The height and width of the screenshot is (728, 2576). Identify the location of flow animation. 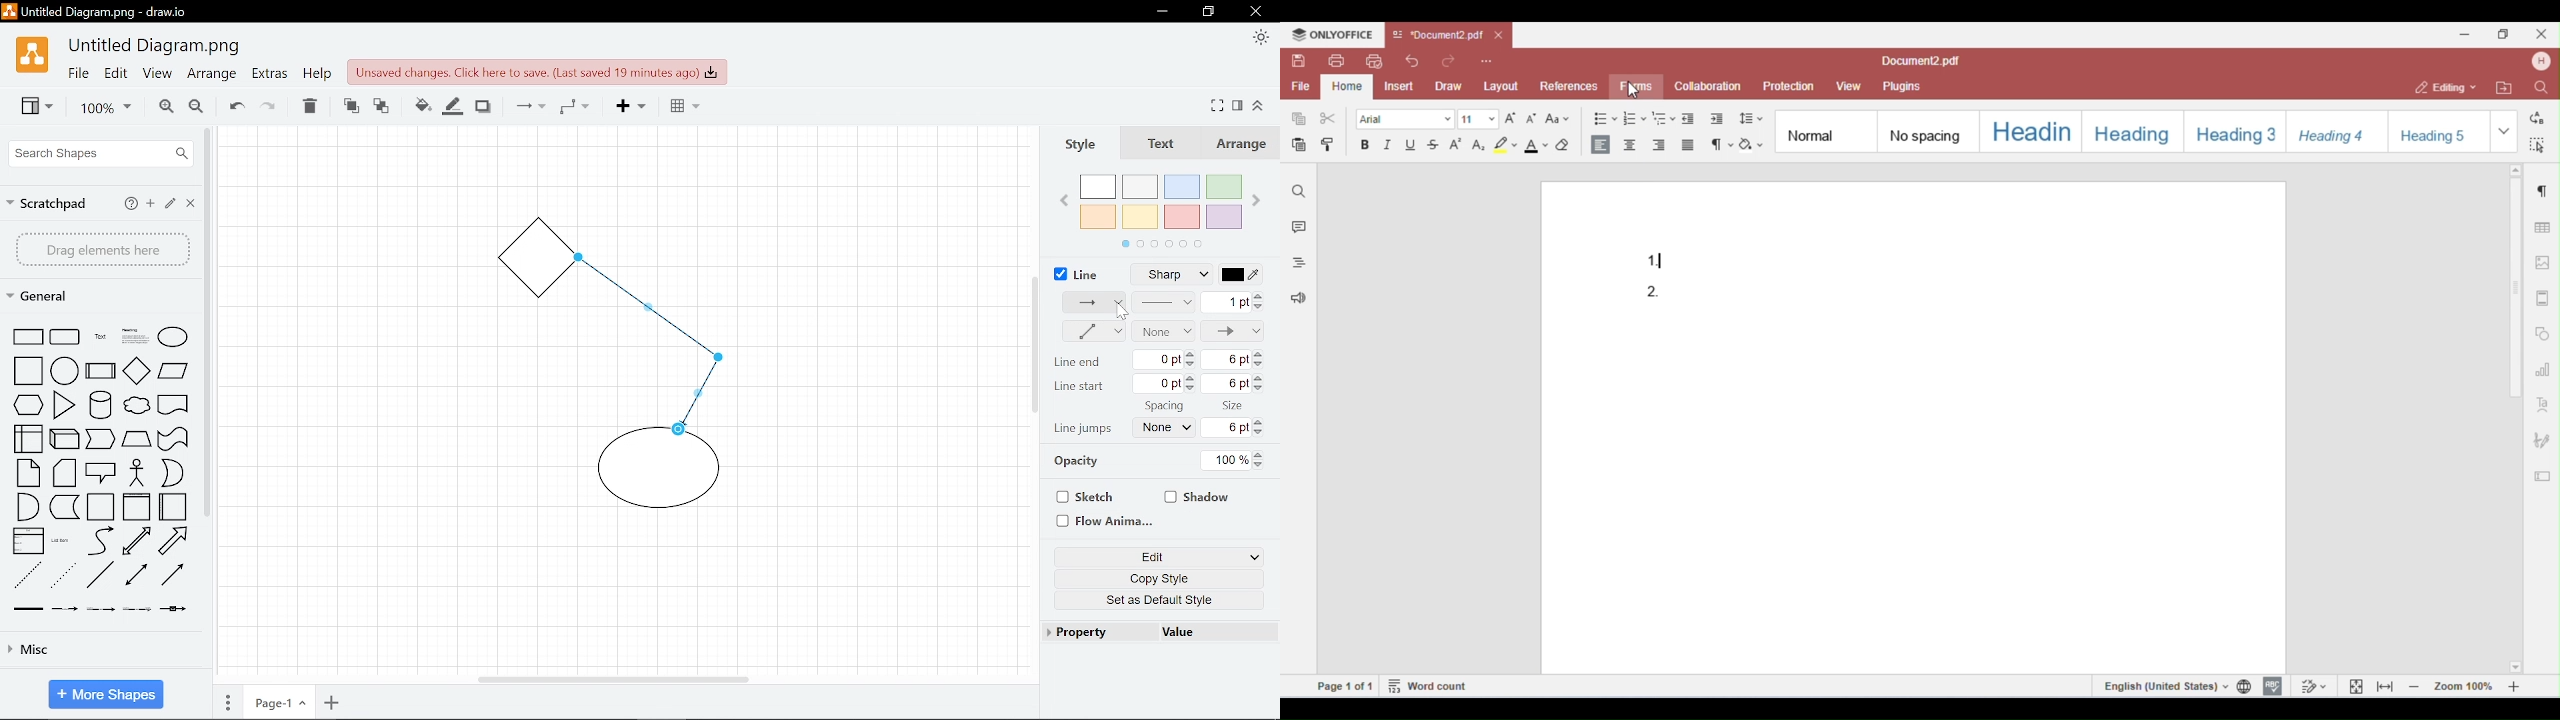
(1103, 520).